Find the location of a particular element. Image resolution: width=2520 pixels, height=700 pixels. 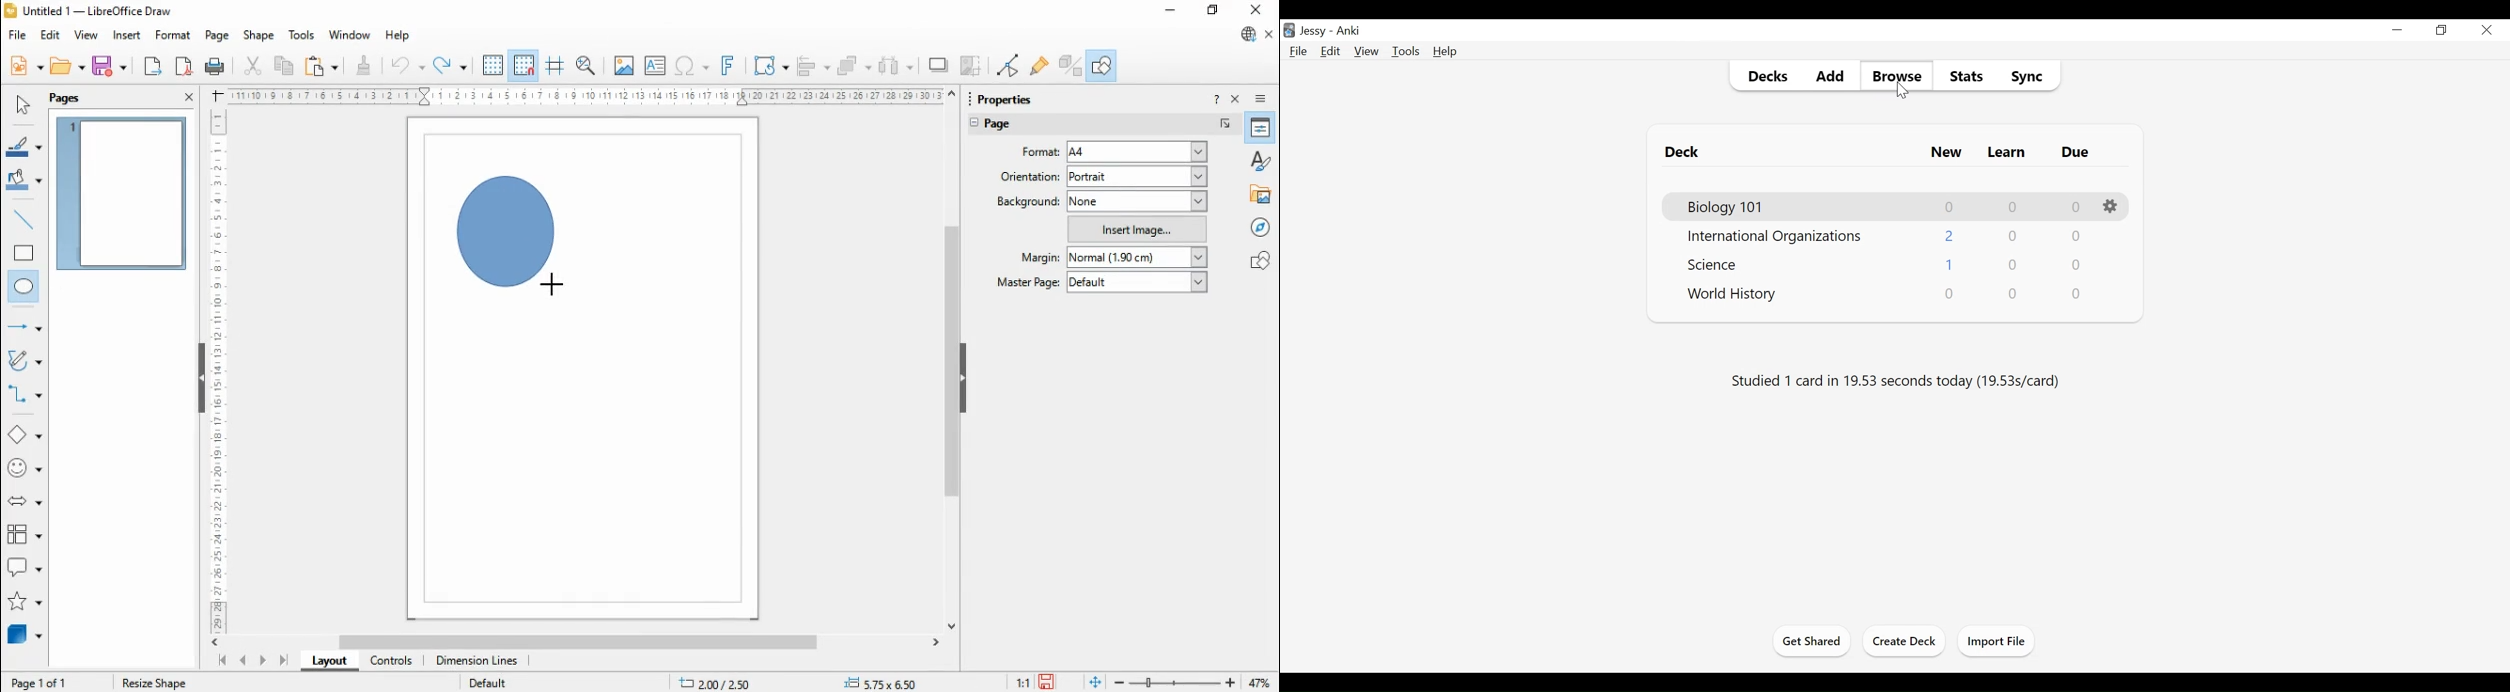

sidebar deck settings is located at coordinates (1262, 99).